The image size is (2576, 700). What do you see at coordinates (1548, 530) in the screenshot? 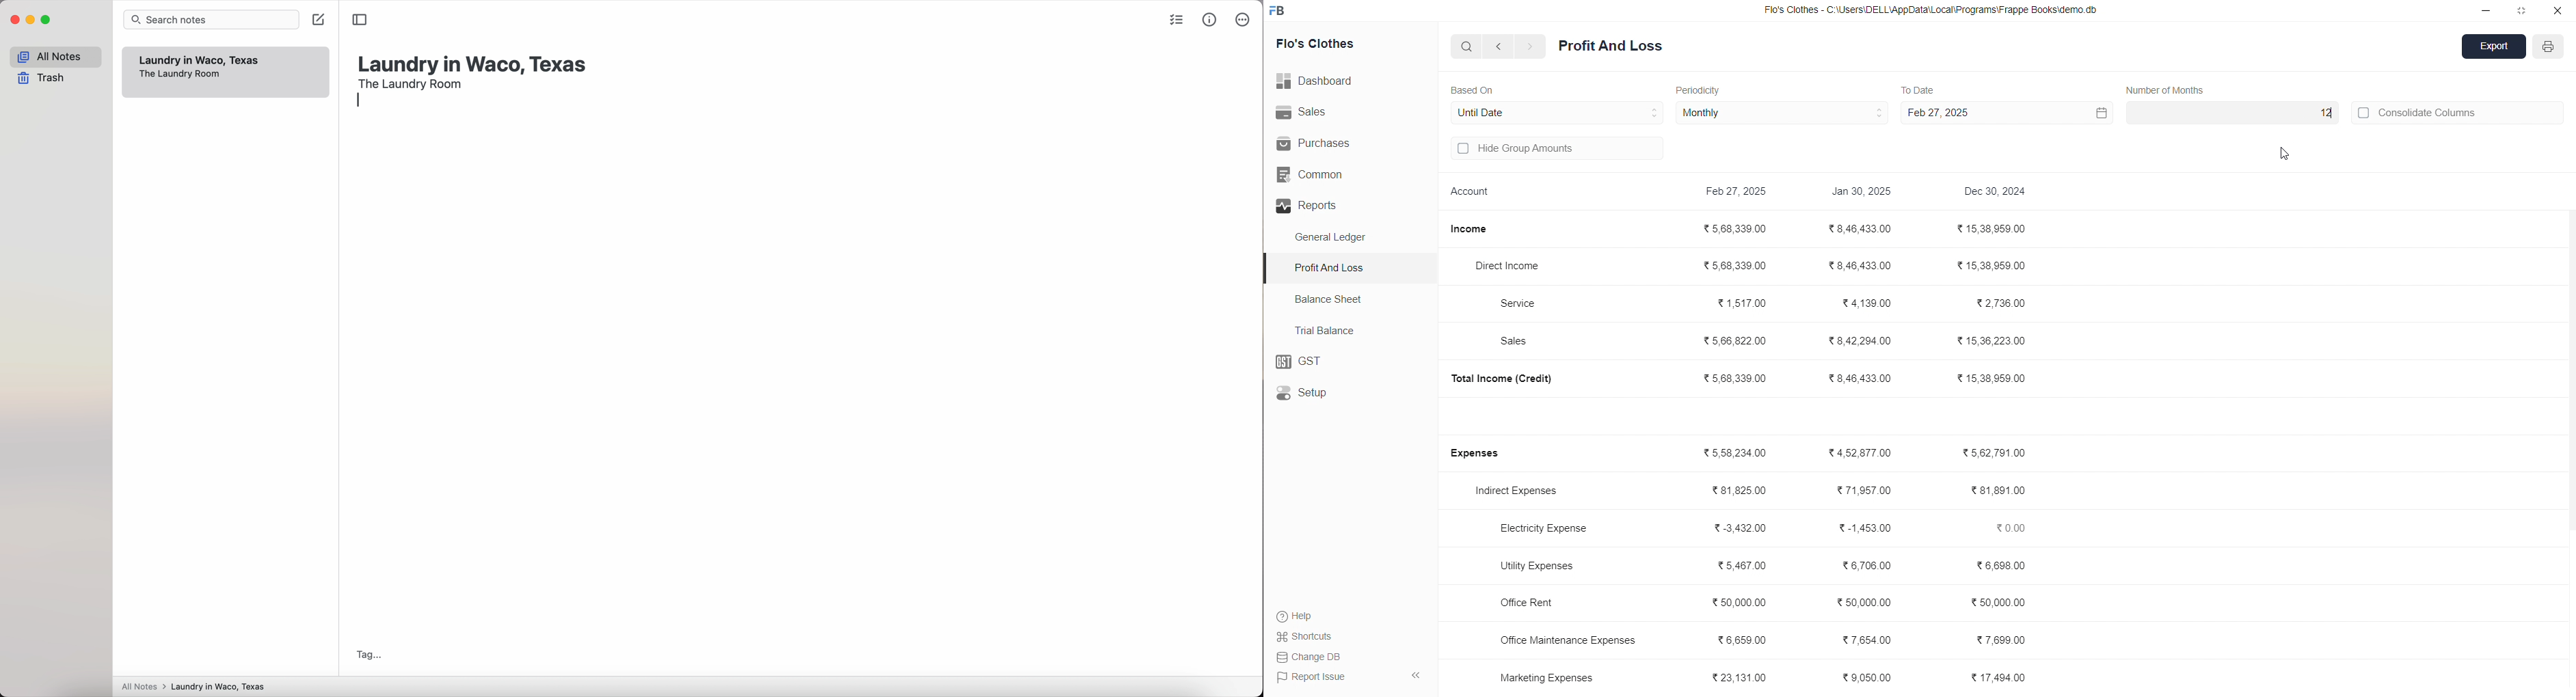
I see `Electricity Expense` at bounding box center [1548, 530].